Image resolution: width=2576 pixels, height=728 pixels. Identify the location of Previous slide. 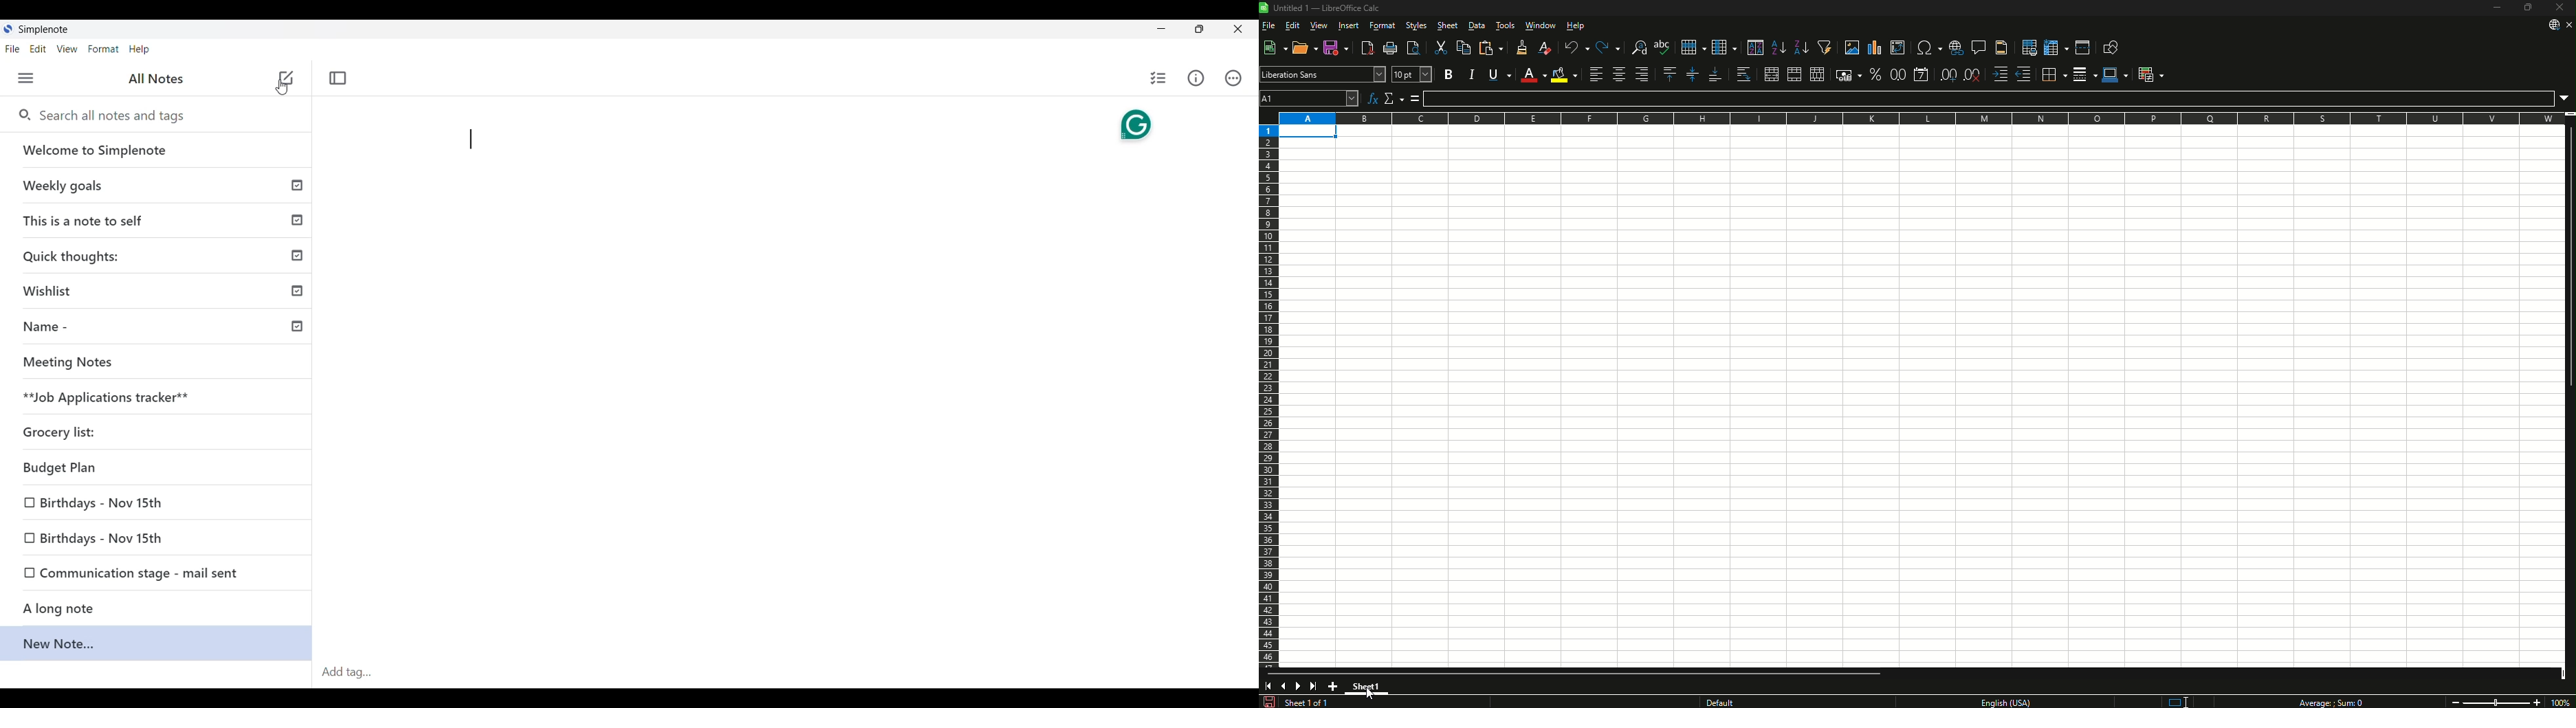
(1281, 685).